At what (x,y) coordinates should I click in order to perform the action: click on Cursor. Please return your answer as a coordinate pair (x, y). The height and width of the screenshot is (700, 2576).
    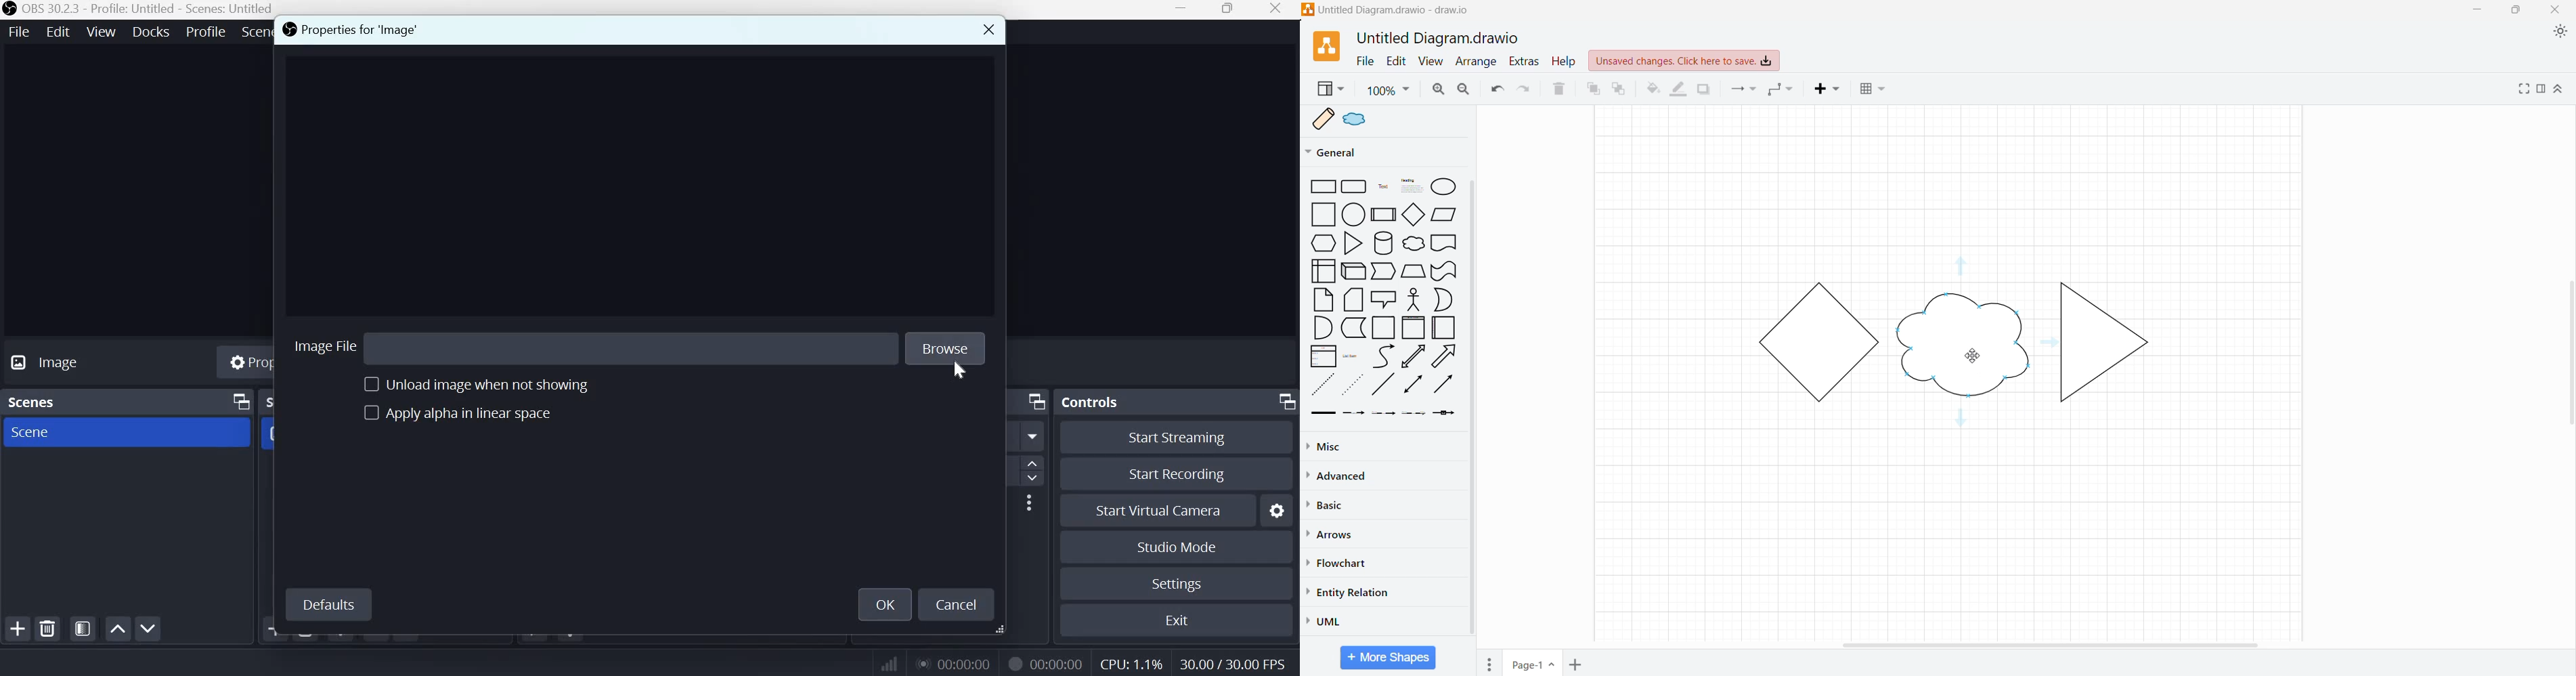
    Looking at the image, I should click on (959, 372).